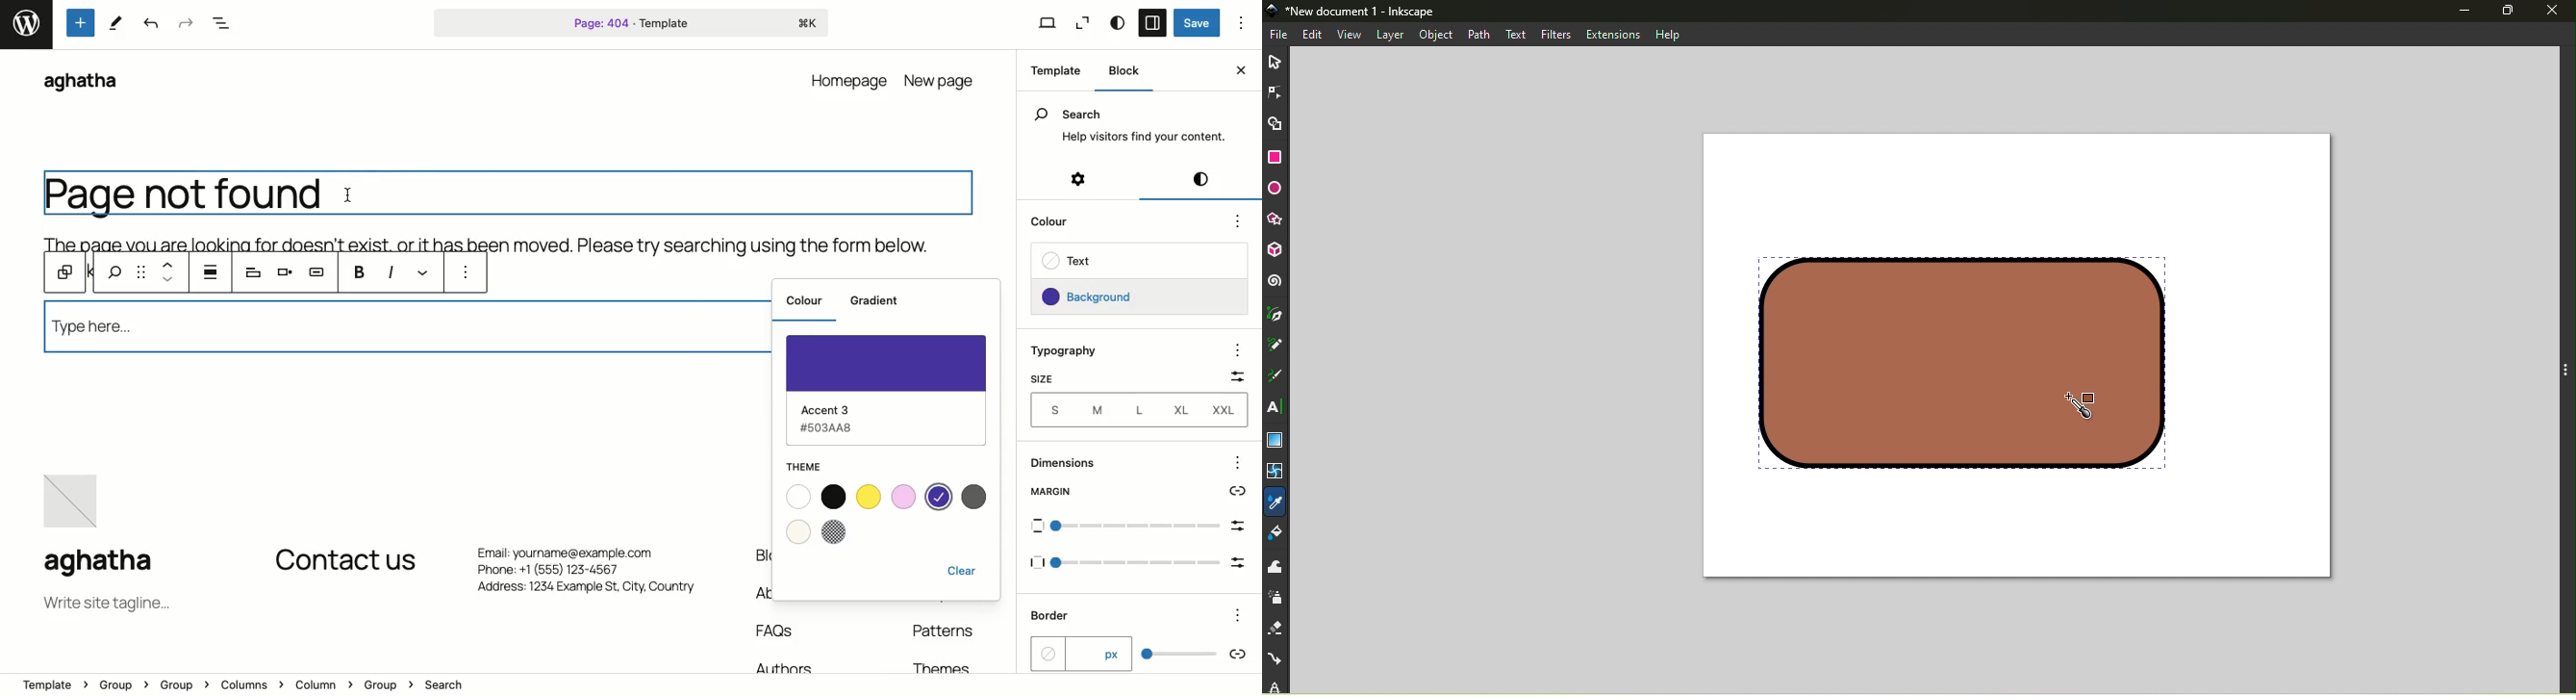 The width and height of the screenshot is (2576, 700). I want to click on , so click(1243, 611).